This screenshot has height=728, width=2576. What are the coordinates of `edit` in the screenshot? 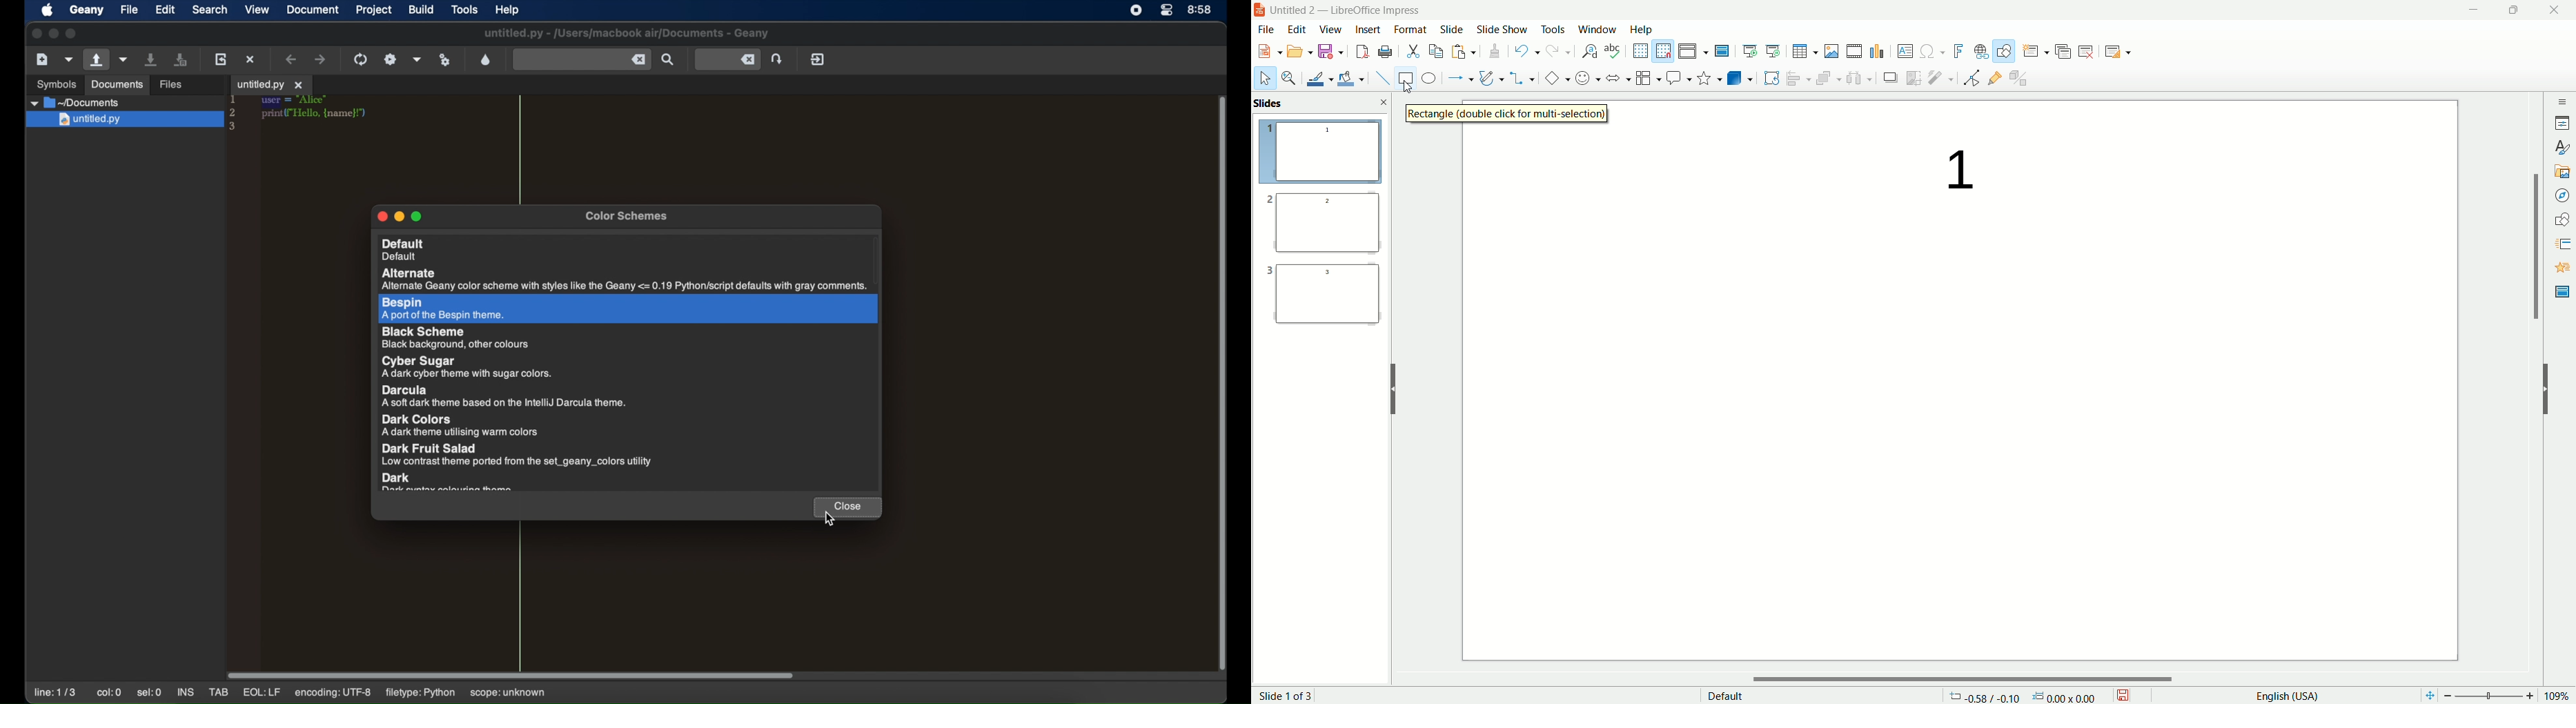 It's located at (164, 10).